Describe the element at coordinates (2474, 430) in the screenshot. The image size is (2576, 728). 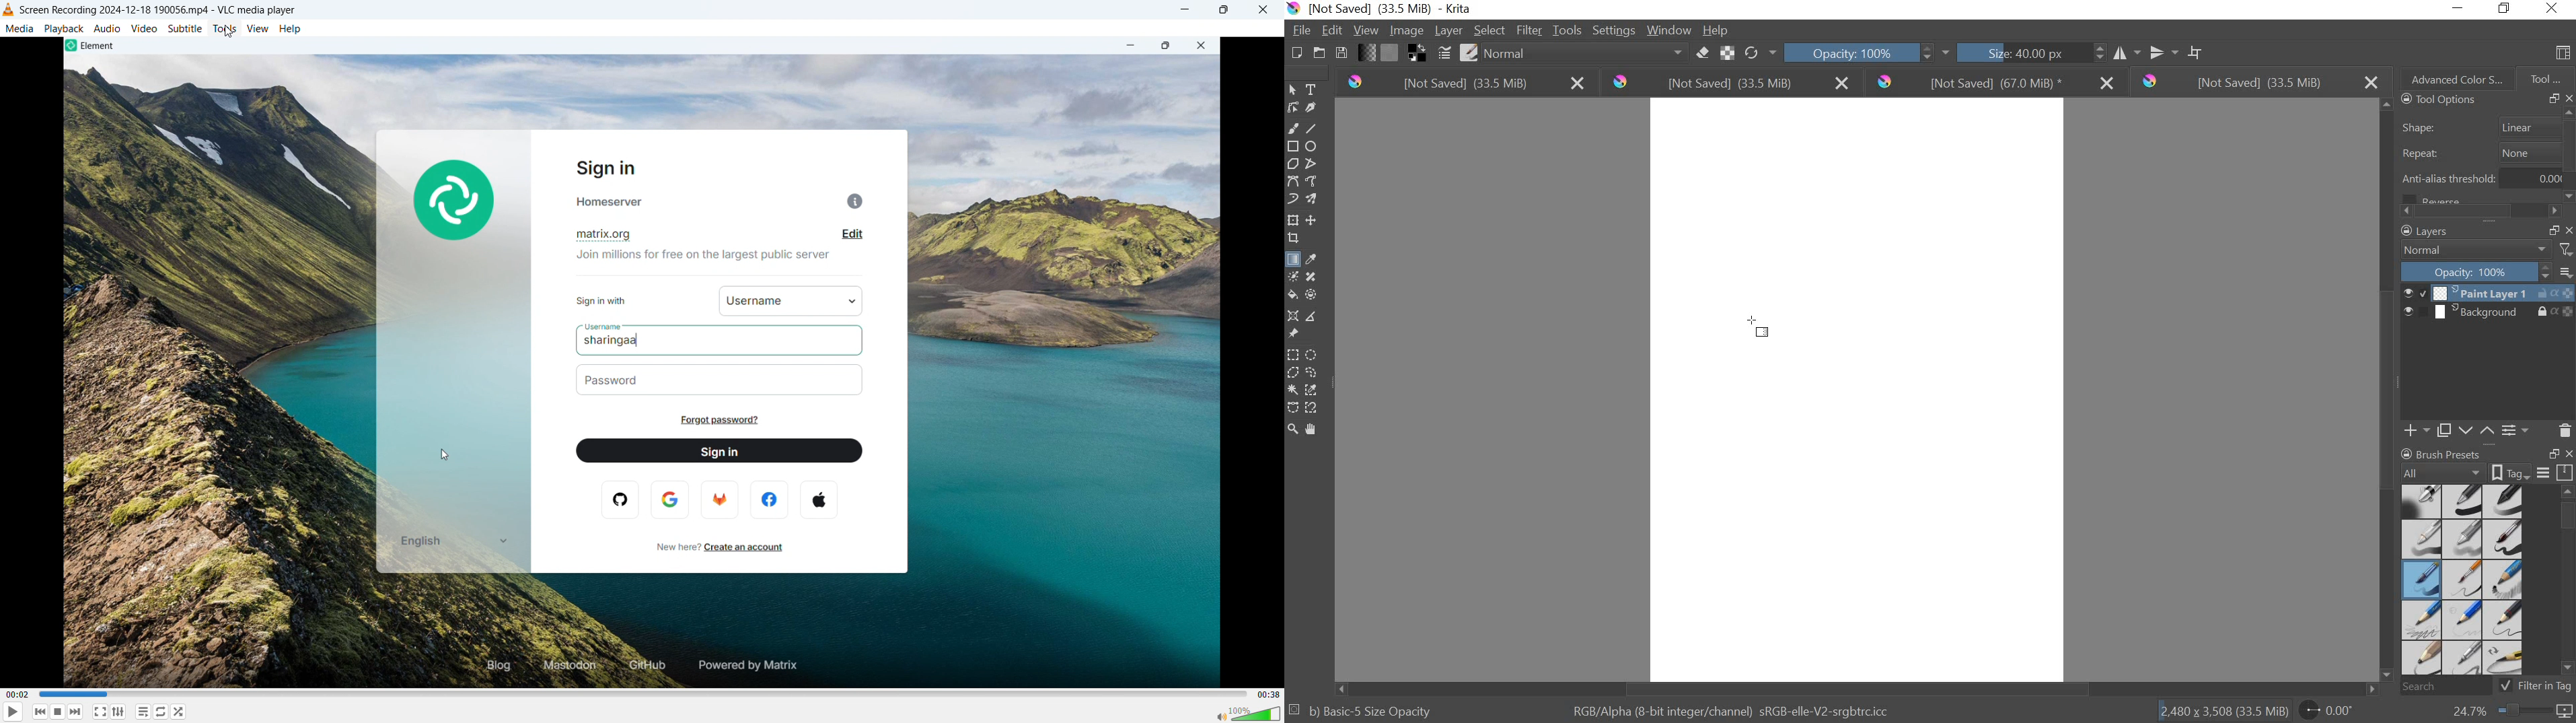
I see `MOVE LAYER UP OR DOWN` at that location.